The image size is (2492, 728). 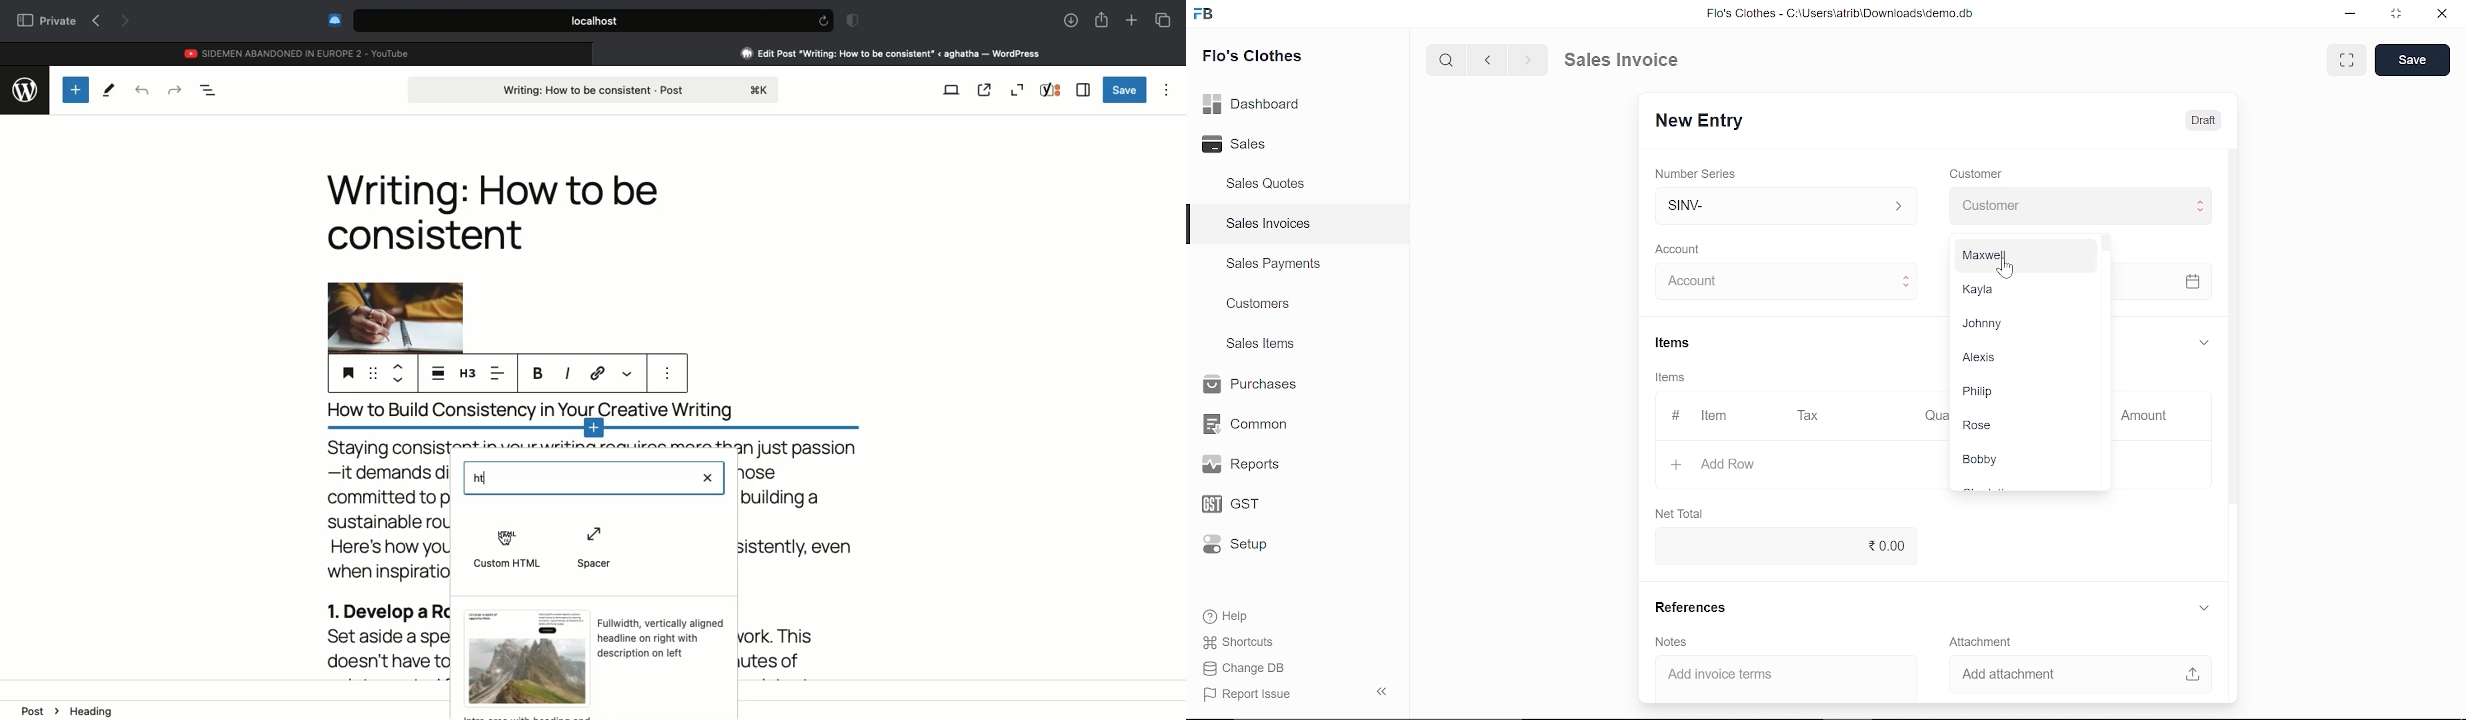 What do you see at coordinates (1687, 607) in the screenshot?
I see `References` at bounding box center [1687, 607].